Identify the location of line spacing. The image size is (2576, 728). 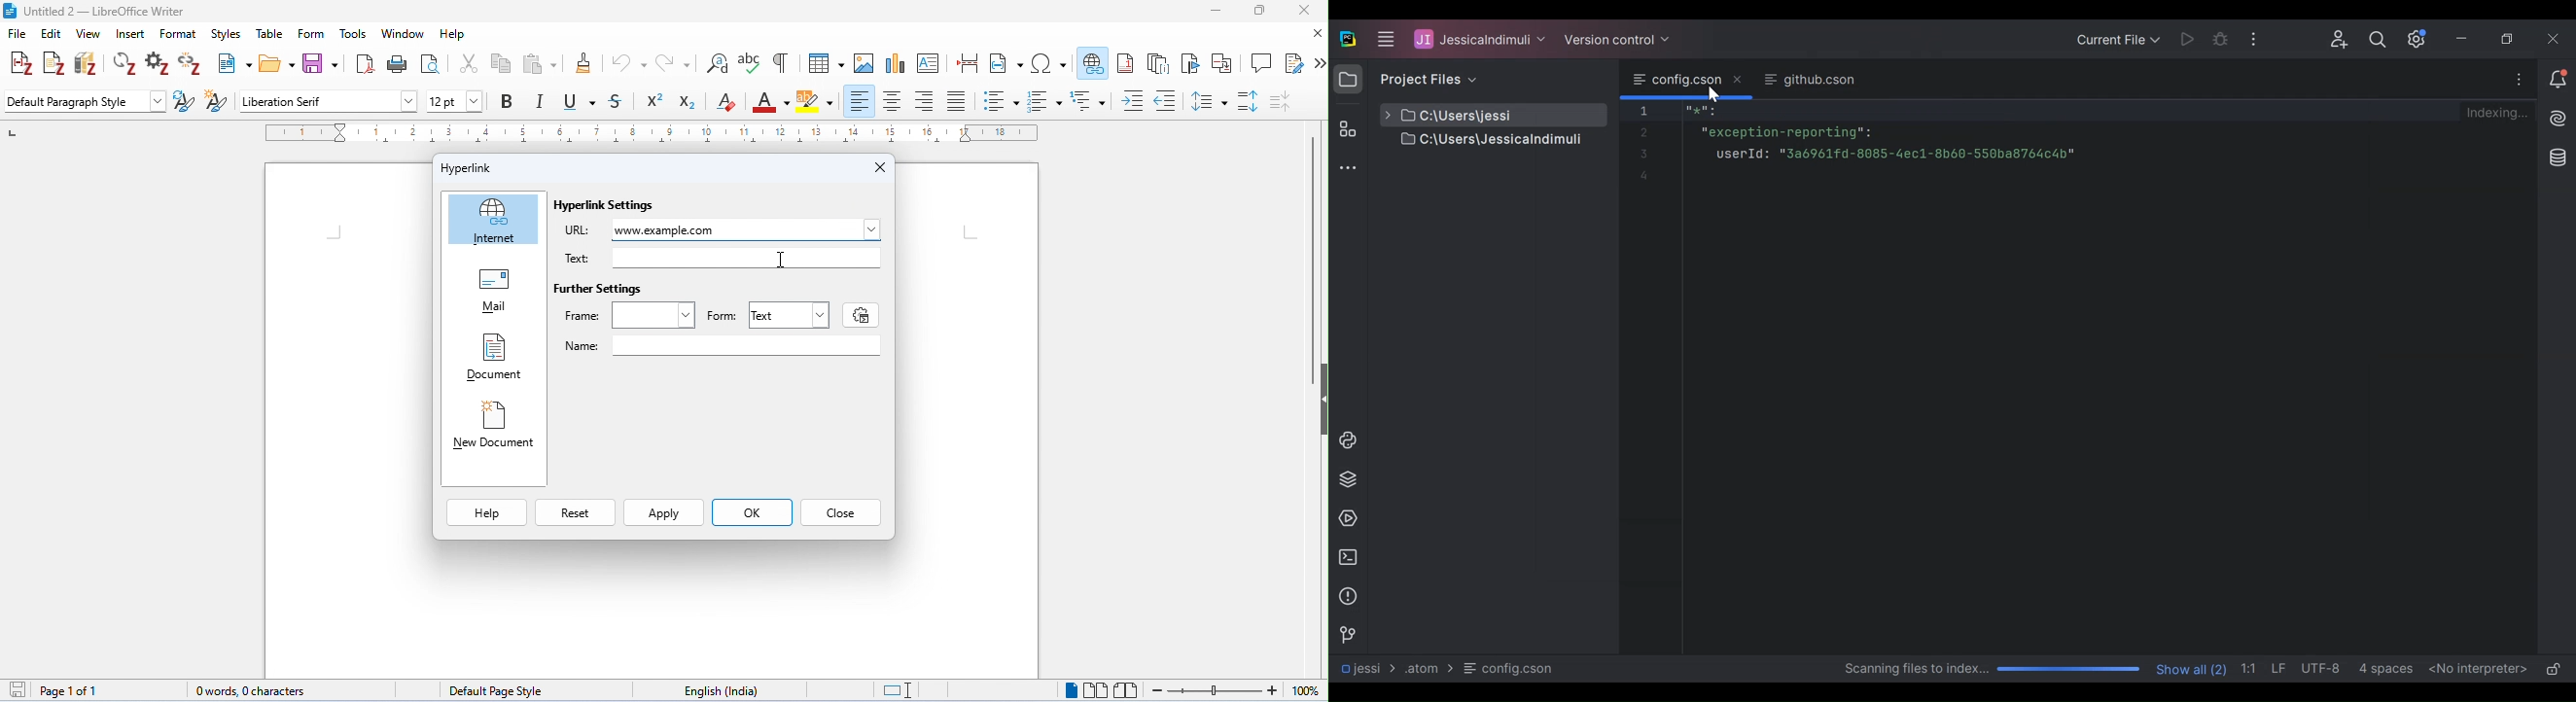
(1210, 100).